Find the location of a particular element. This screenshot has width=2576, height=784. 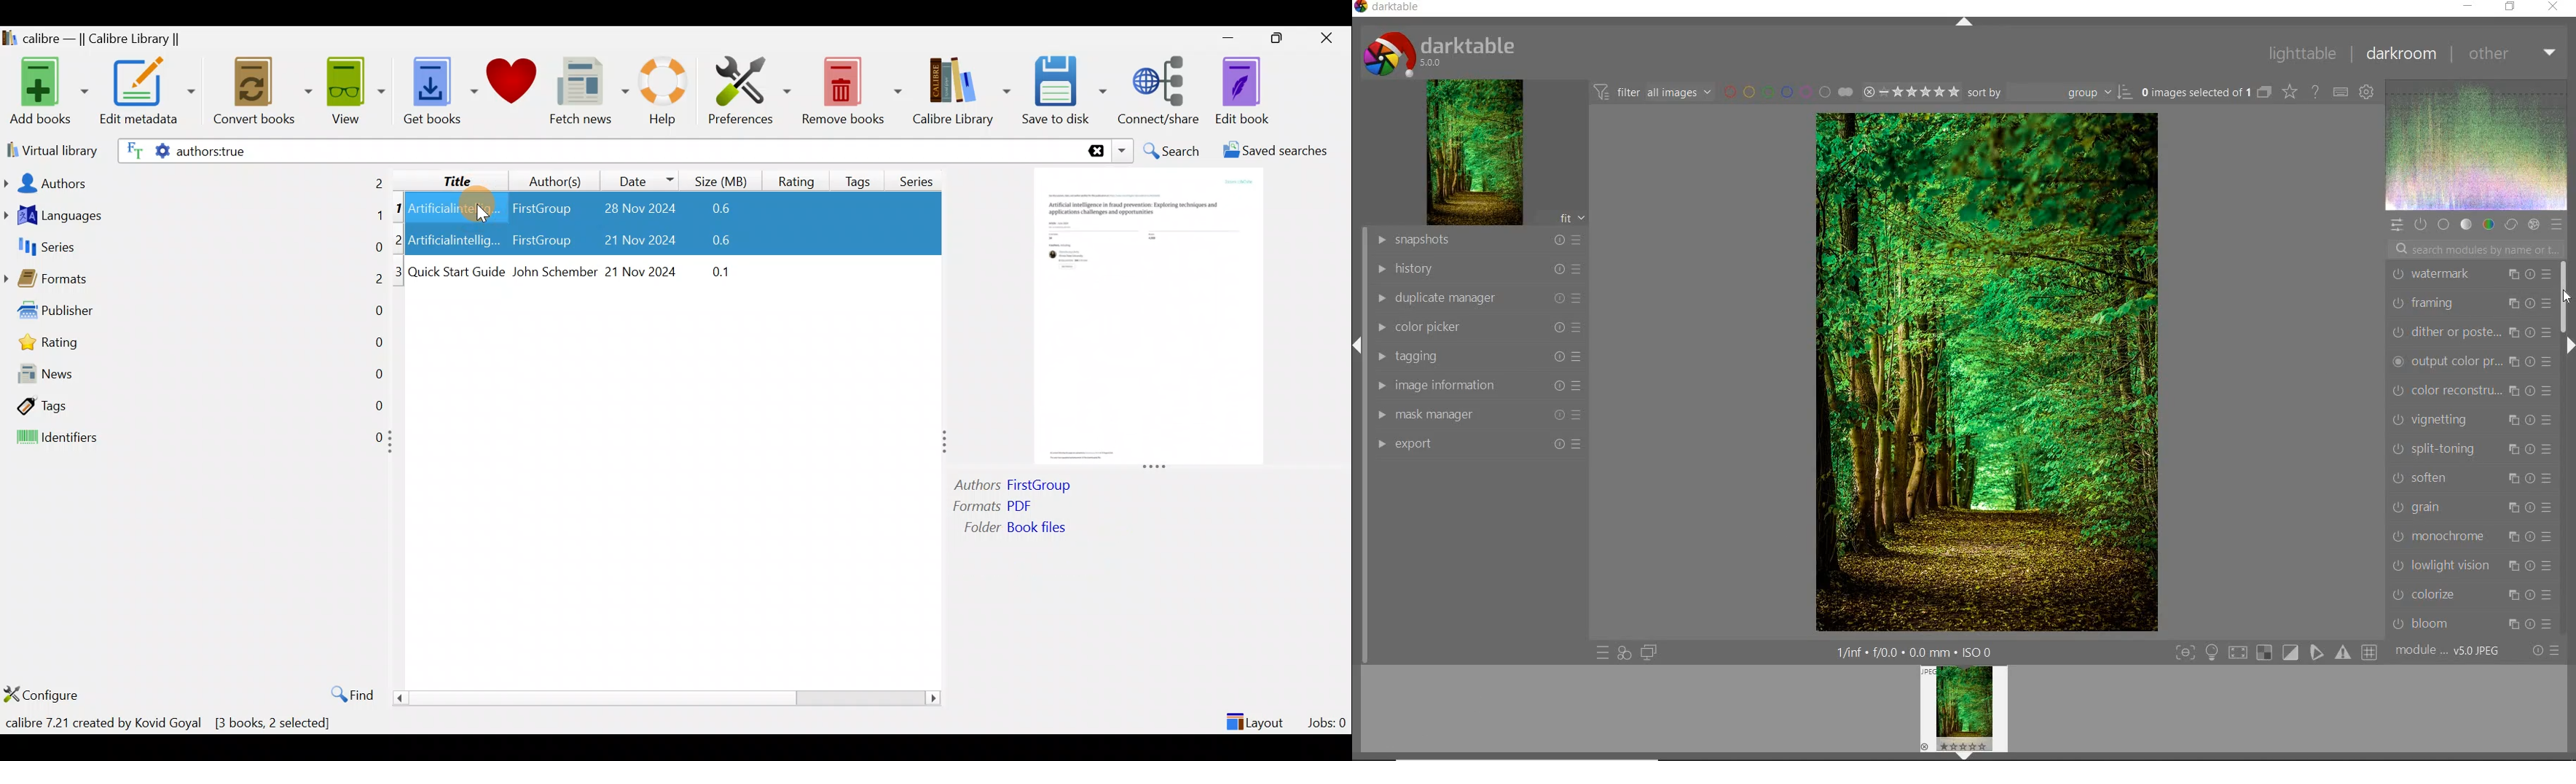

Edit book is located at coordinates (1239, 92).